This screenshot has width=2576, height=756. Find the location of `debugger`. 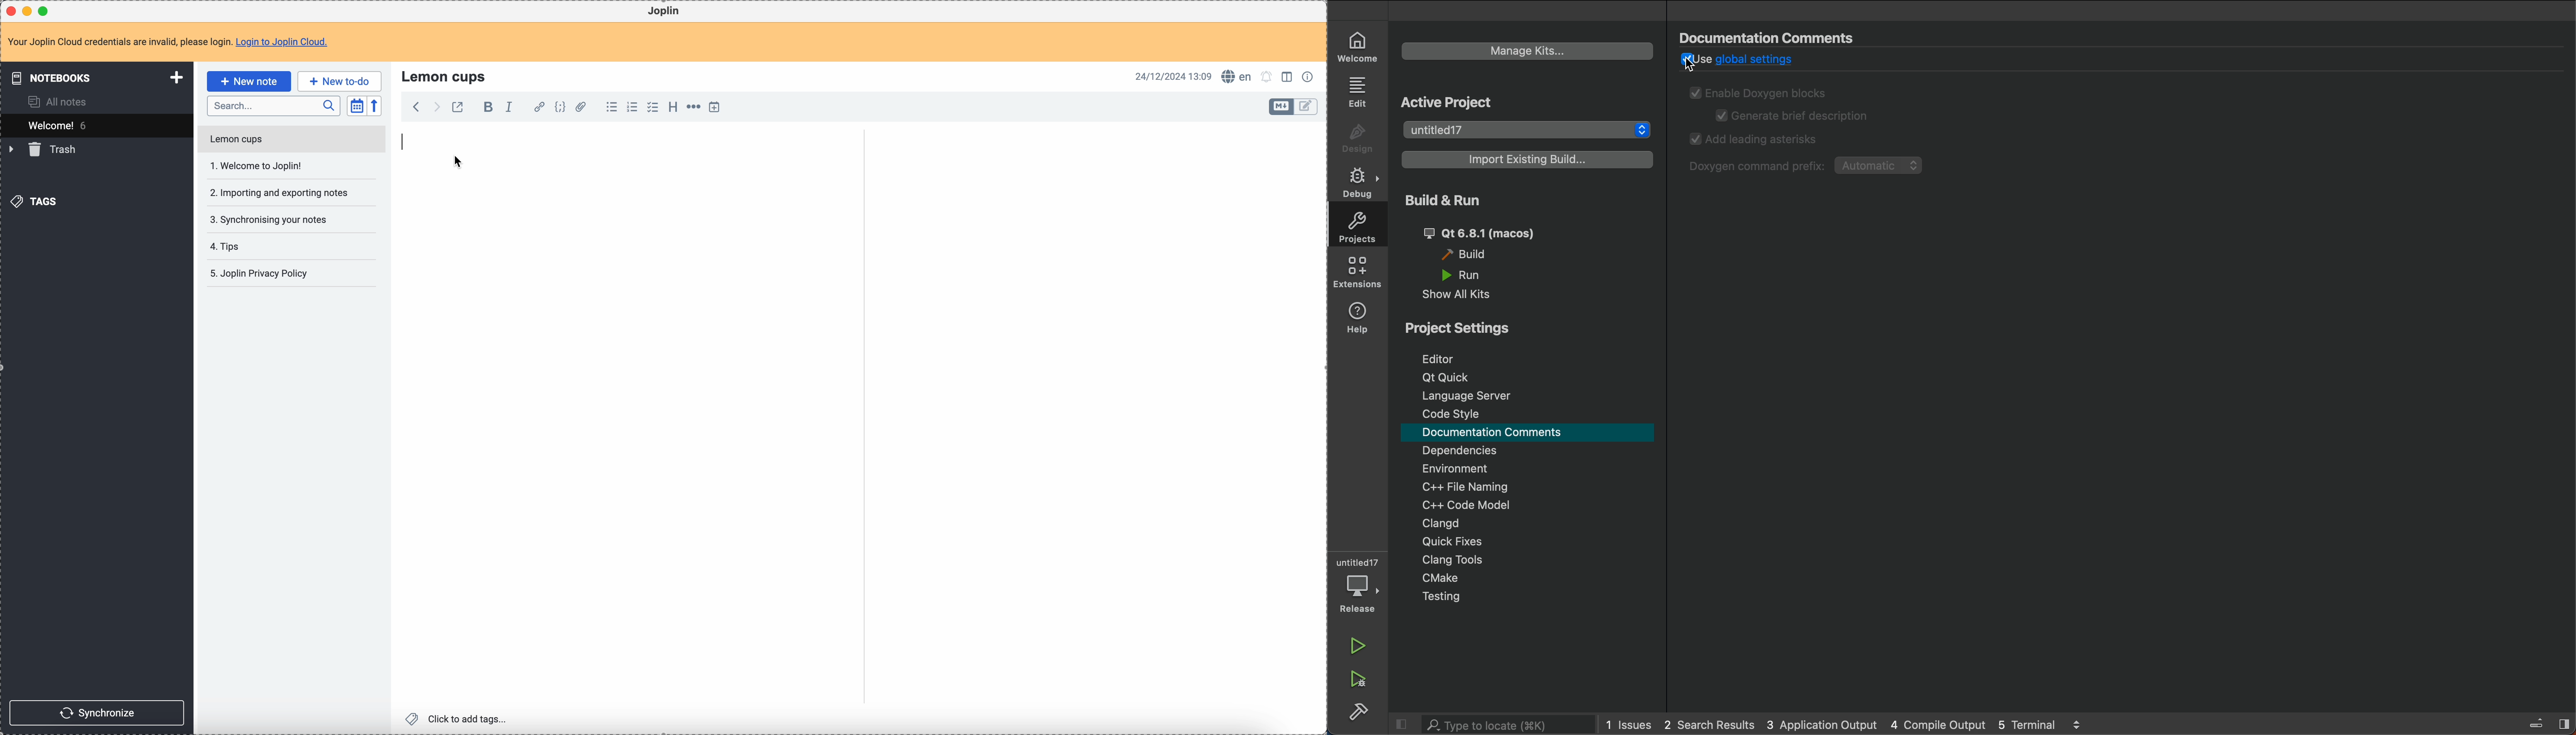

debugger is located at coordinates (1357, 584).